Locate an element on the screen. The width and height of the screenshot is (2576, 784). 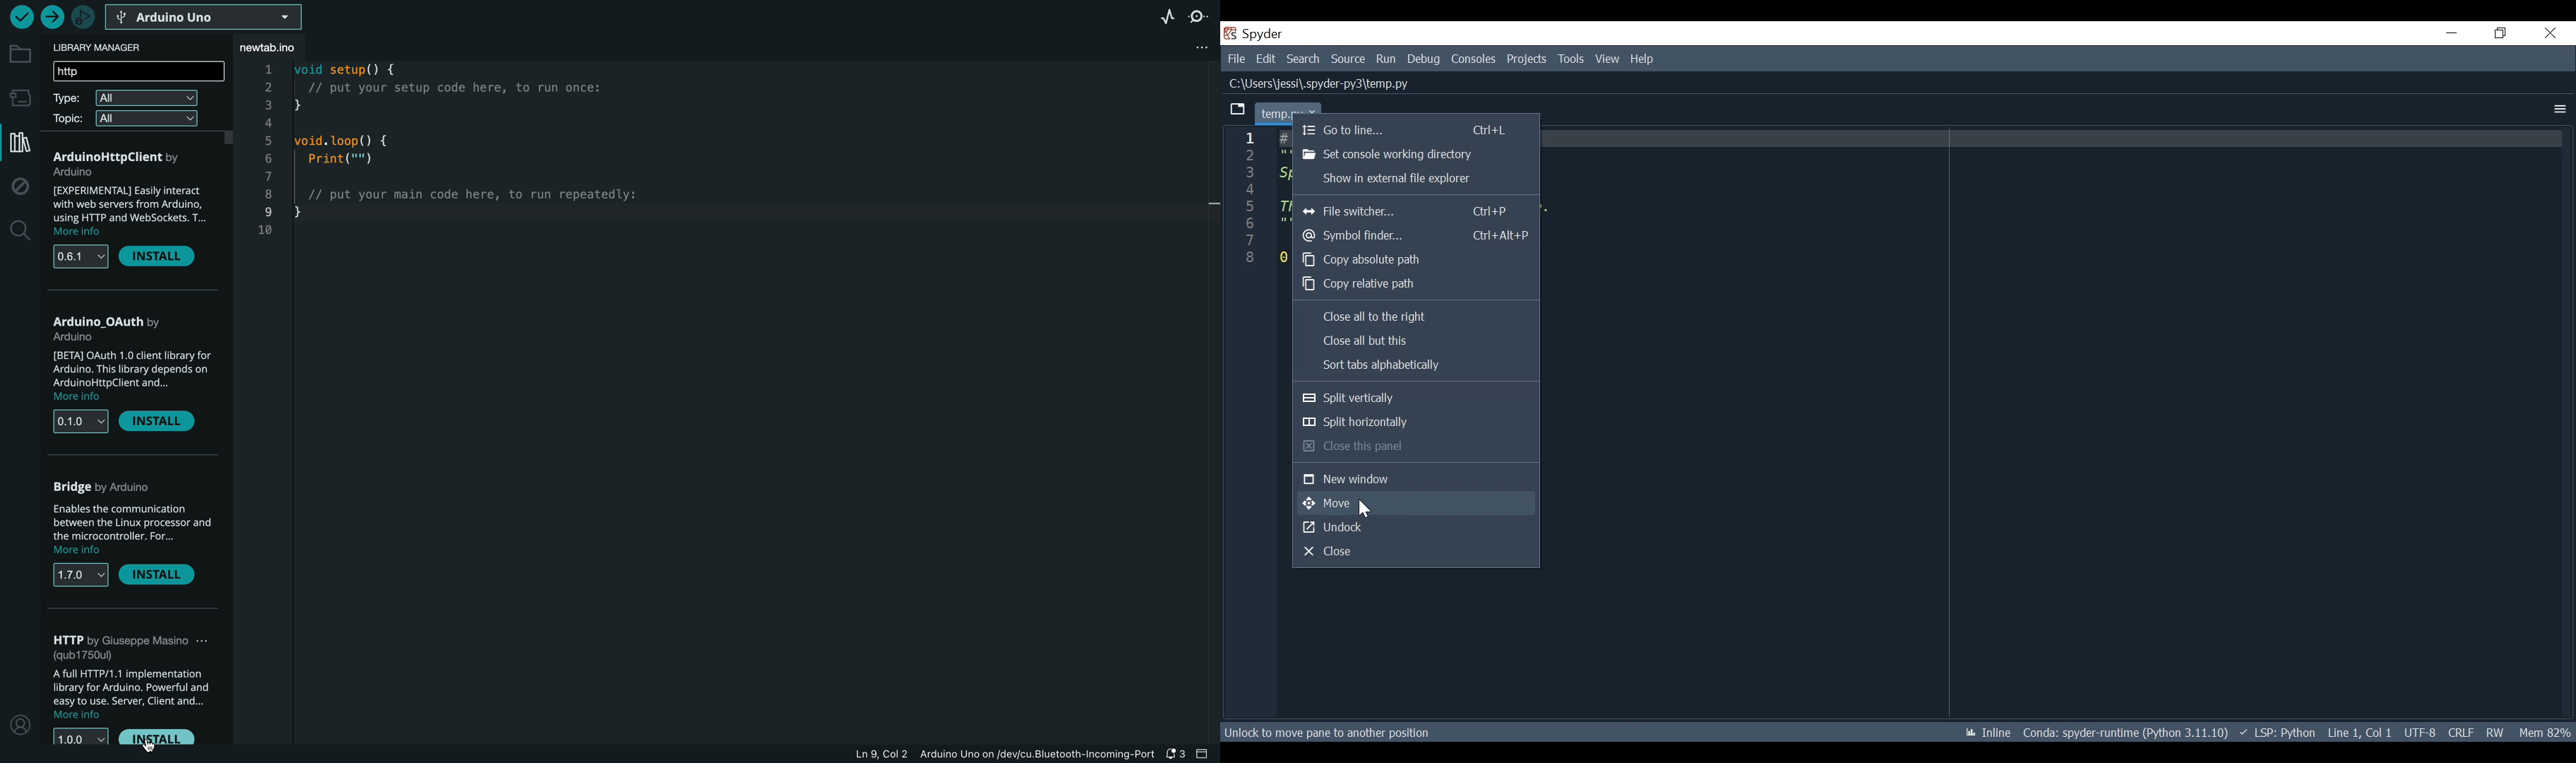
description is located at coordinates (132, 530).